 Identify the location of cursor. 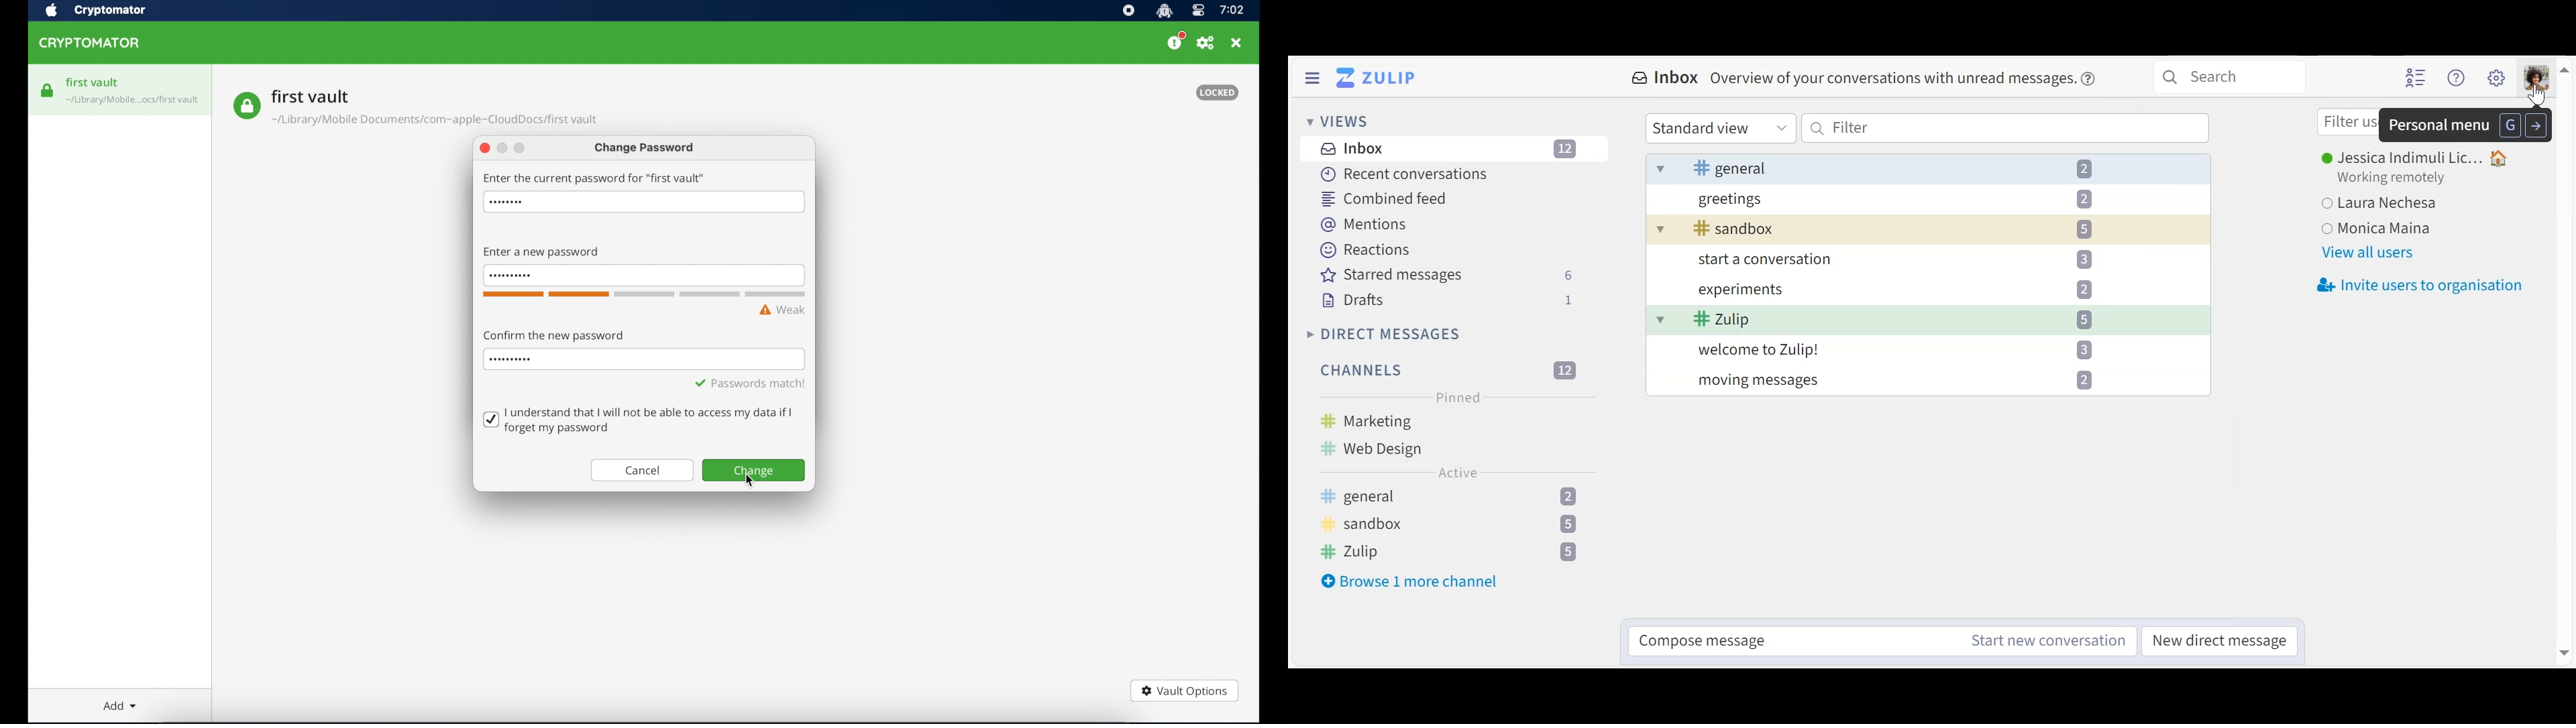
(751, 481).